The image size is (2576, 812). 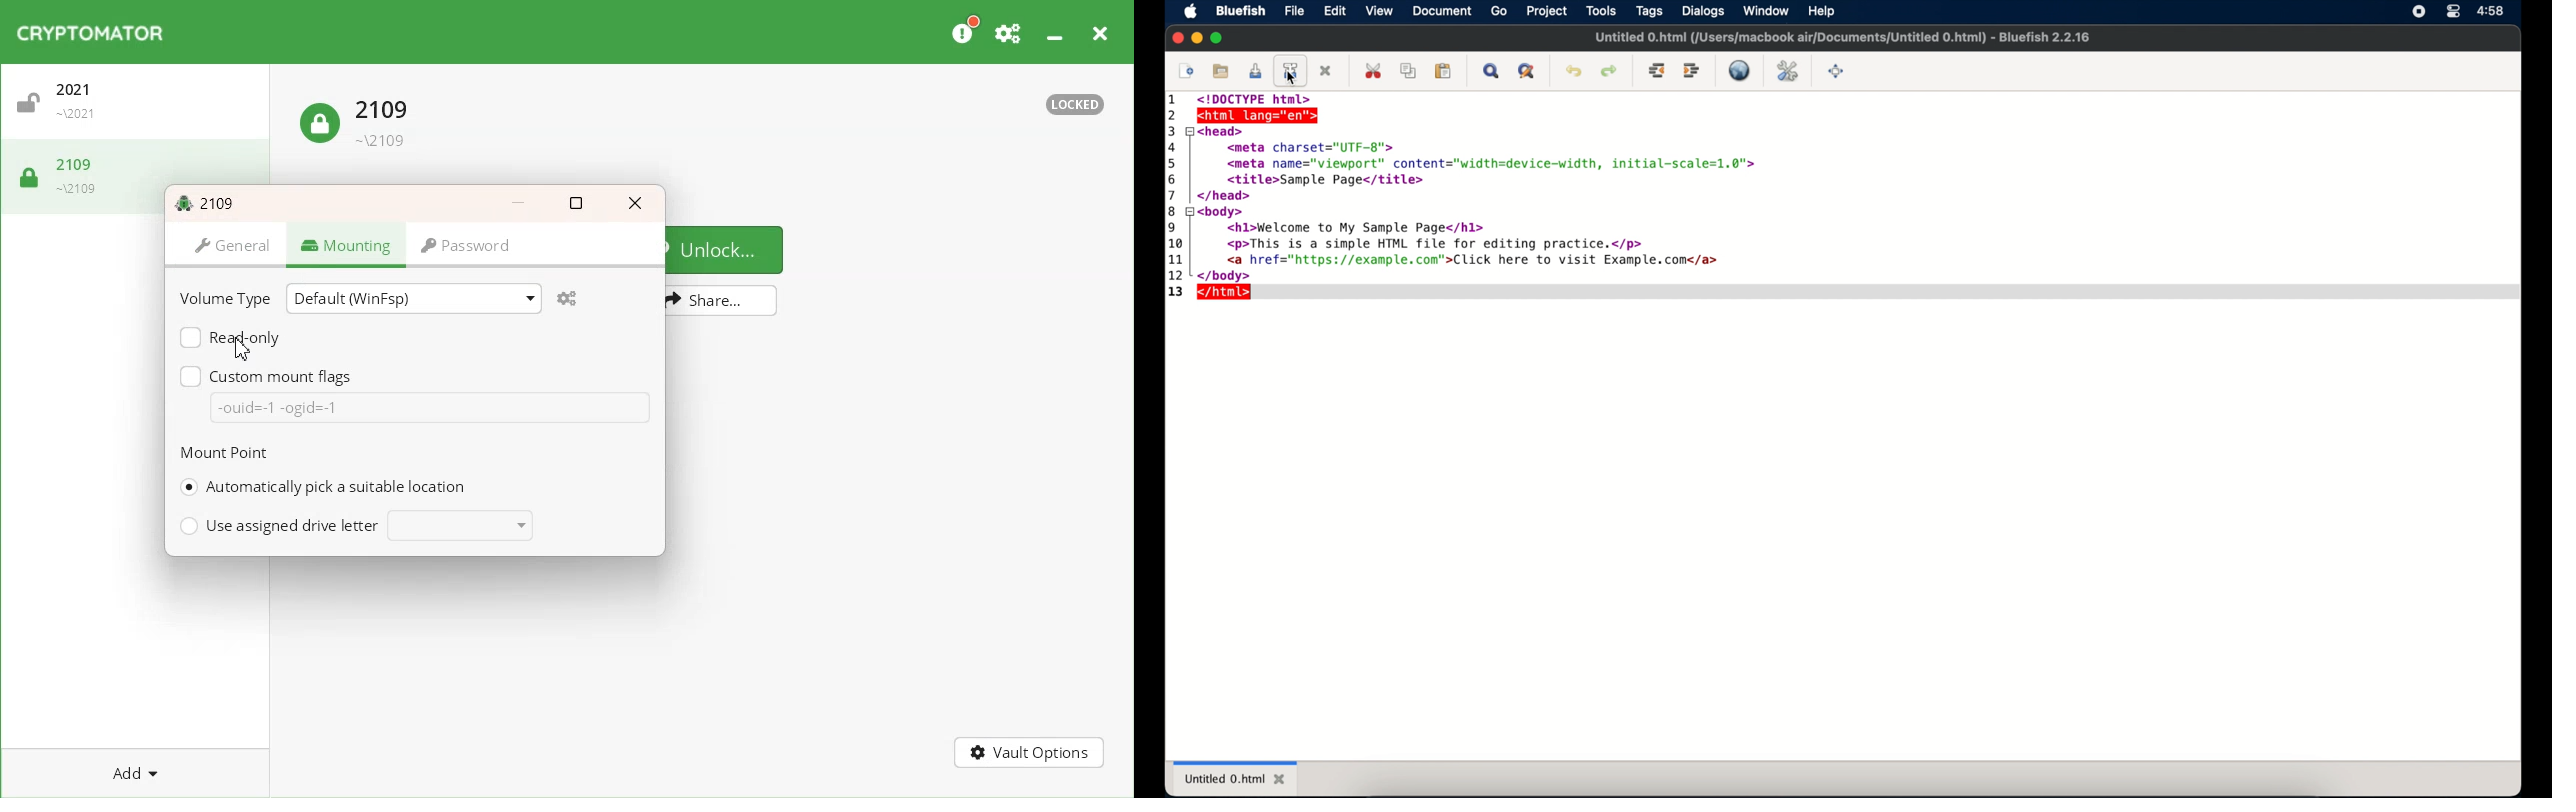 What do you see at coordinates (1658, 70) in the screenshot?
I see `unindent` at bounding box center [1658, 70].